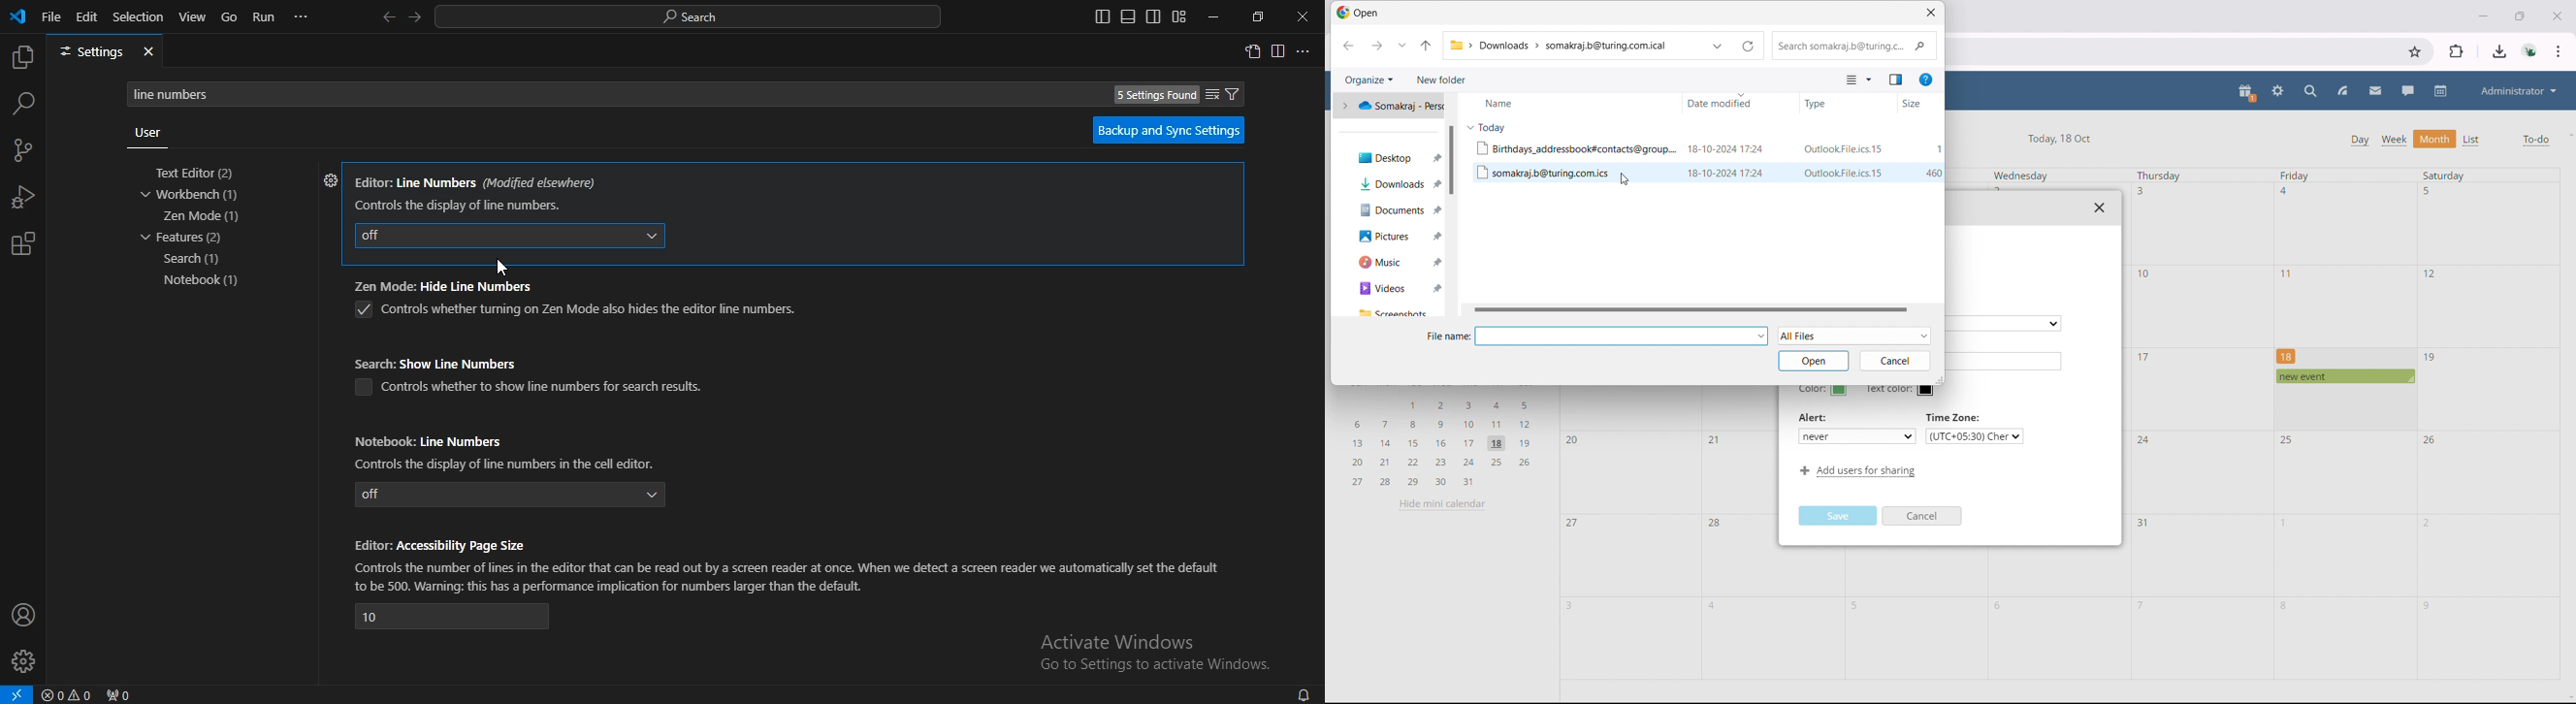 The image size is (2576, 728). I want to click on source control, so click(21, 152).